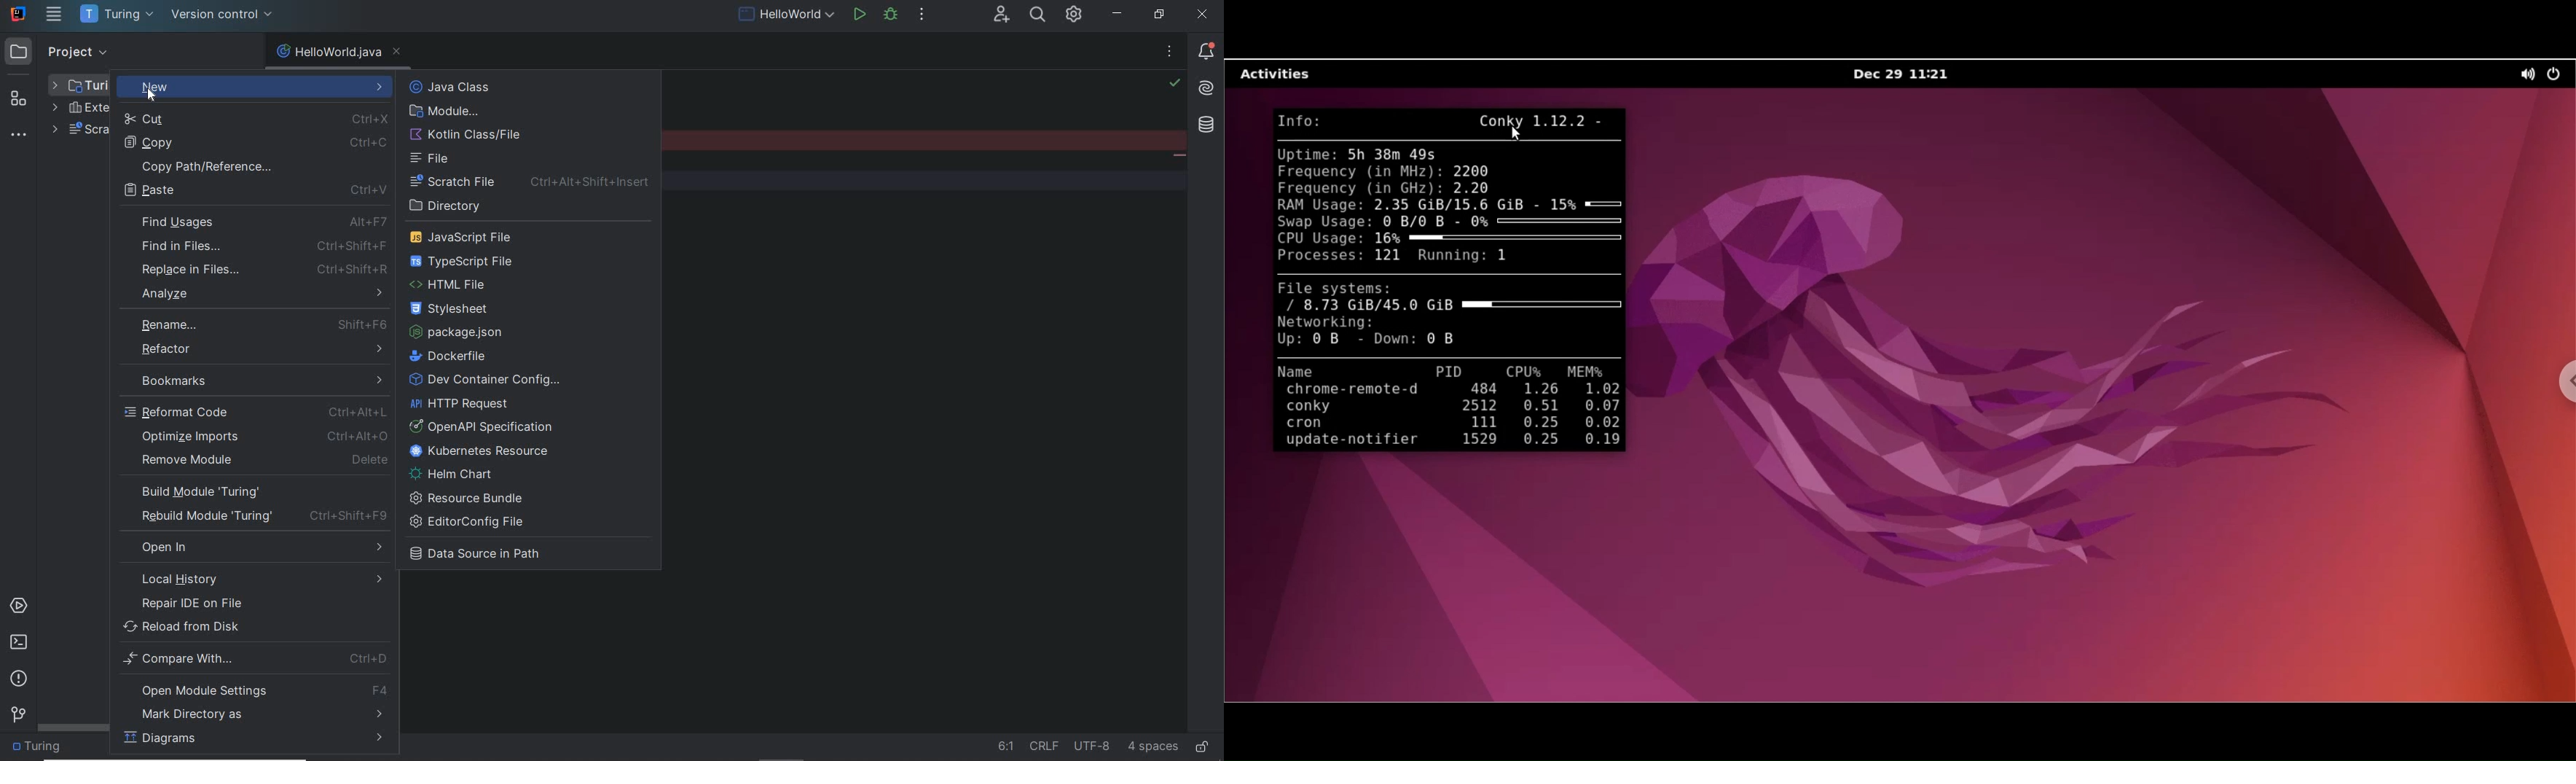 This screenshot has height=784, width=2576. Describe the element at coordinates (261, 246) in the screenshot. I see `find in files` at that location.